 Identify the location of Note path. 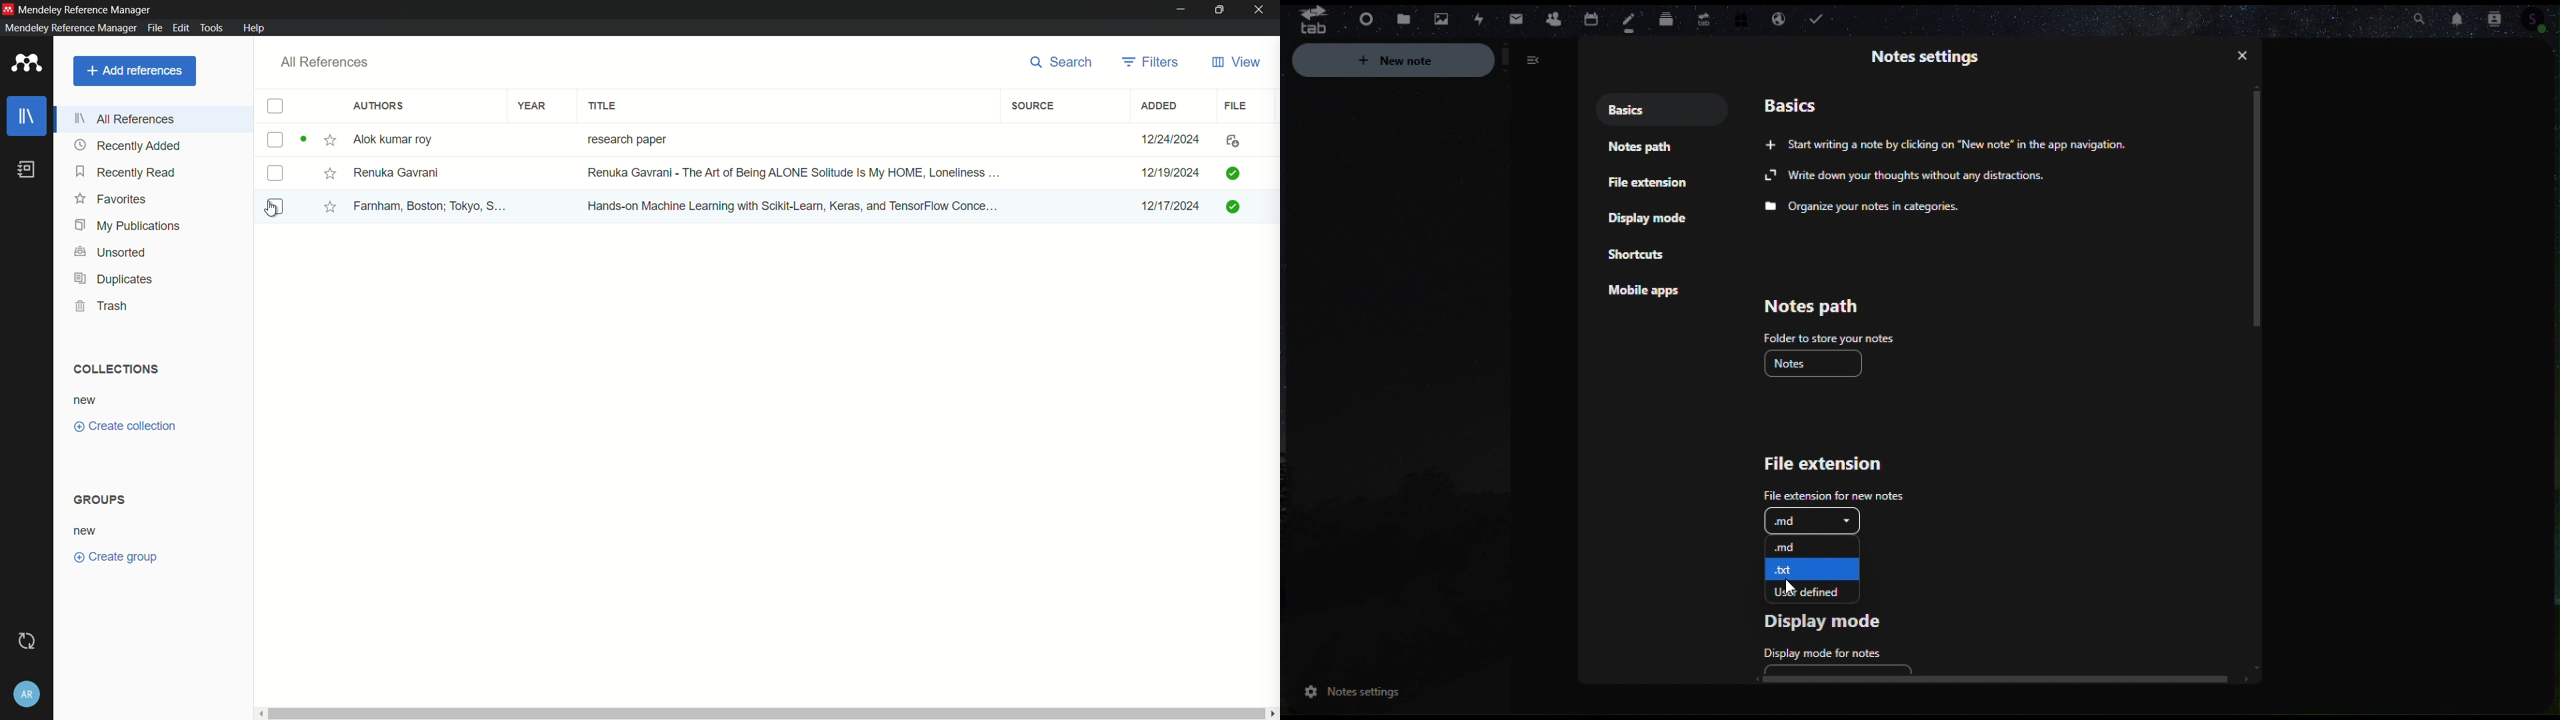
(1643, 152).